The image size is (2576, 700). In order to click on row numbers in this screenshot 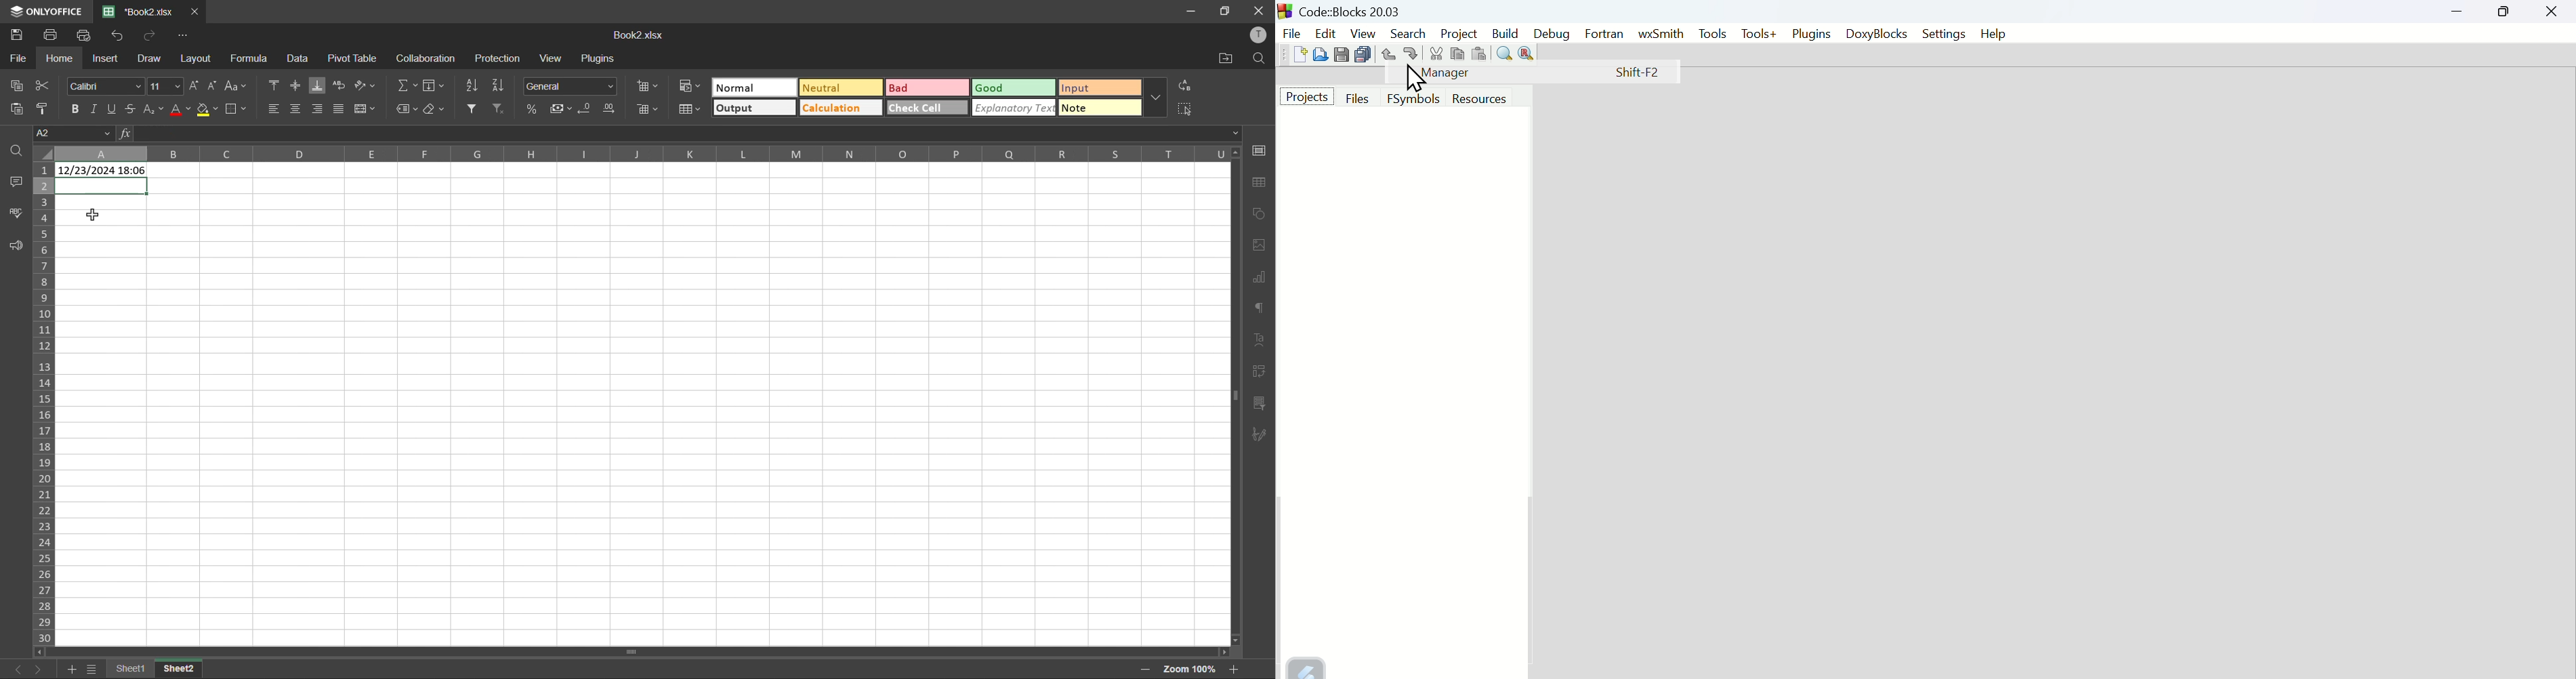, I will do `click(45, 403)`.